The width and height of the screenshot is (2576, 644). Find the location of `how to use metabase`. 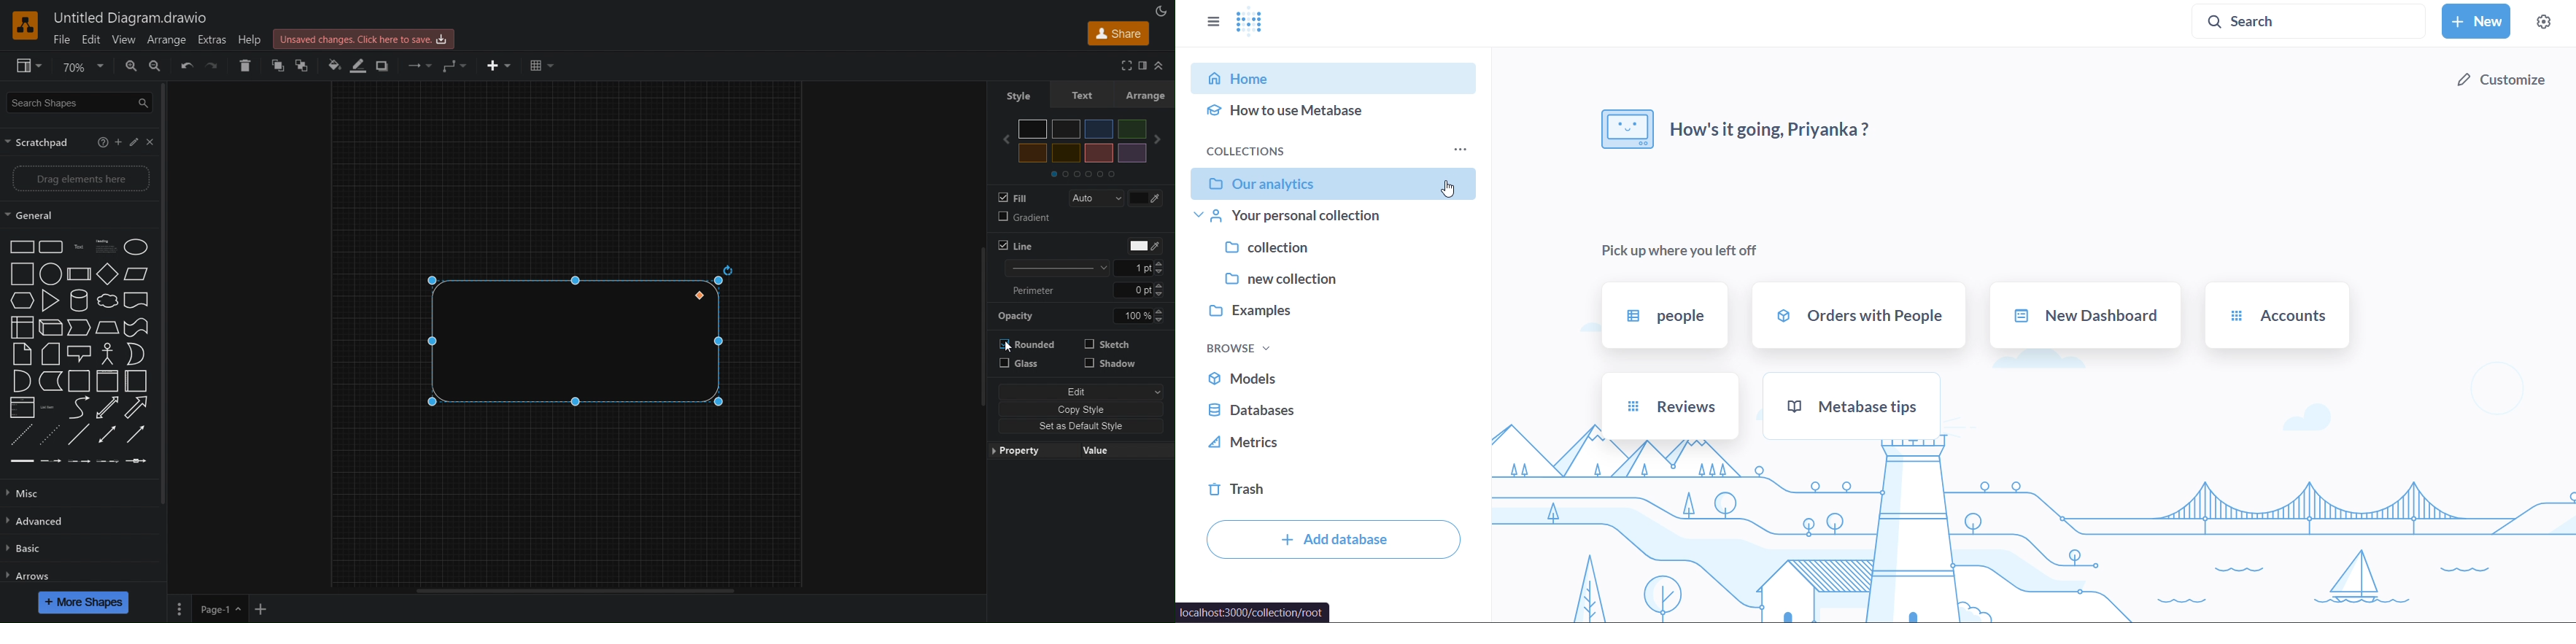

how to use metabase is located at coordinates (1327, 112).